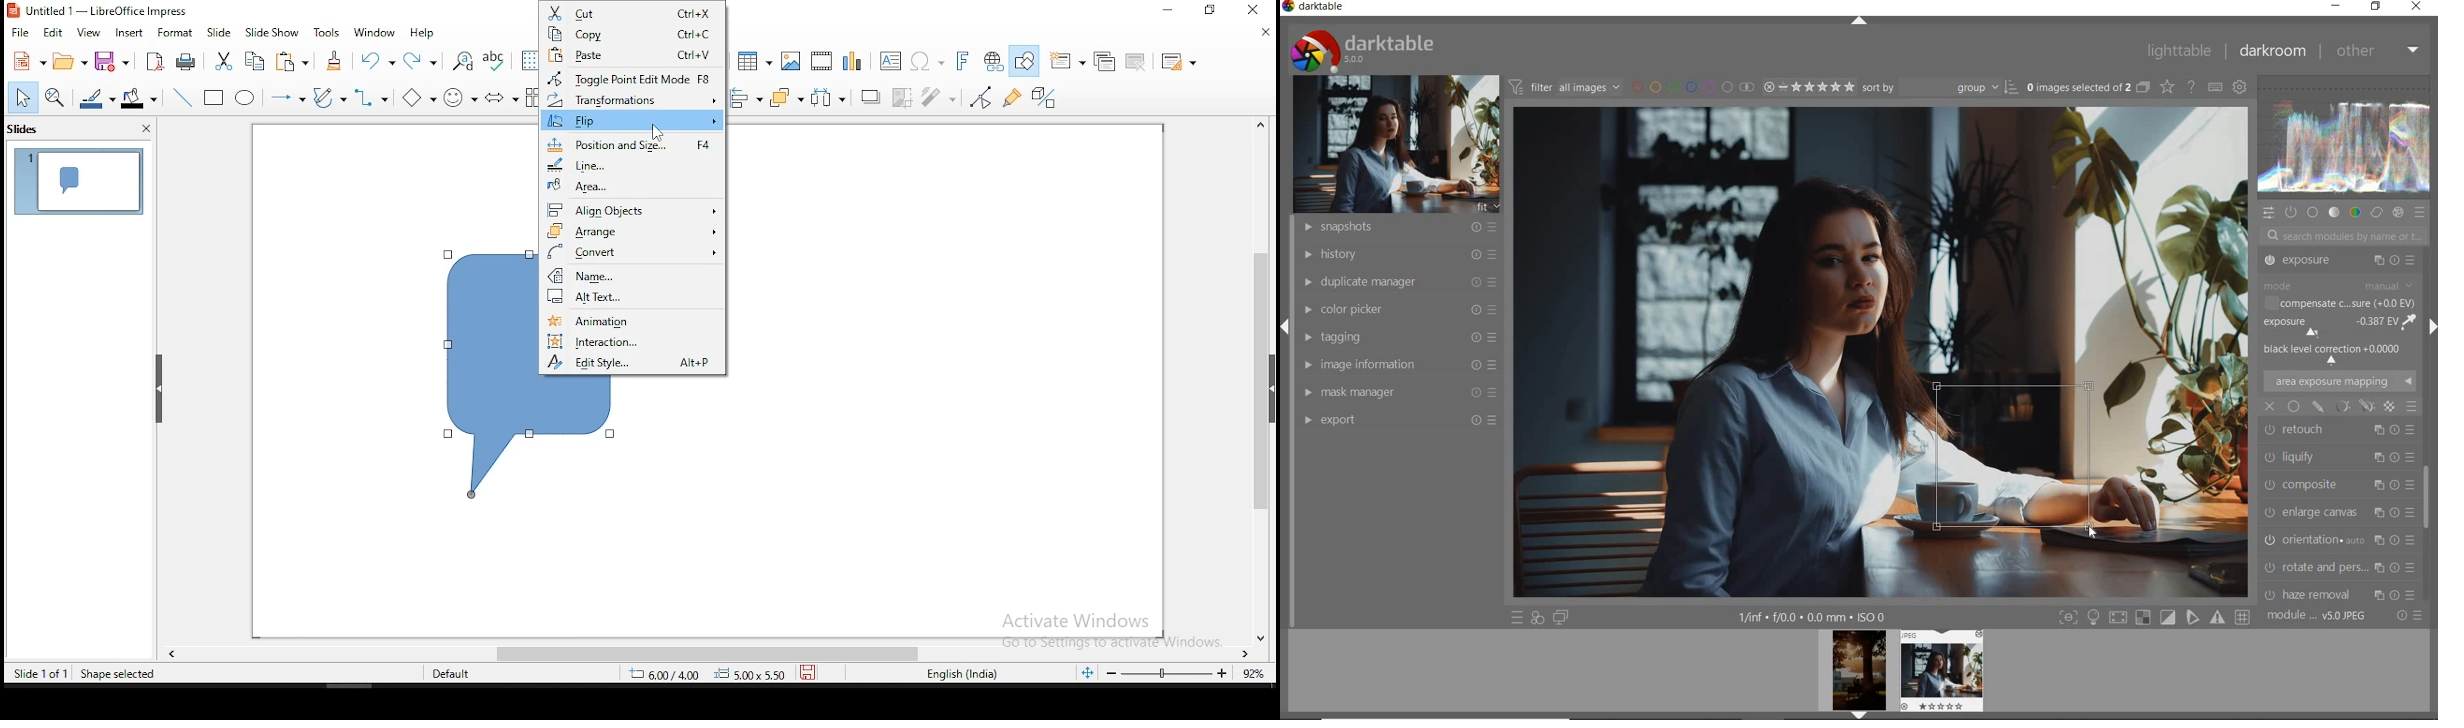  I want to click on SNAPSHOTS, so click(1401, 226).